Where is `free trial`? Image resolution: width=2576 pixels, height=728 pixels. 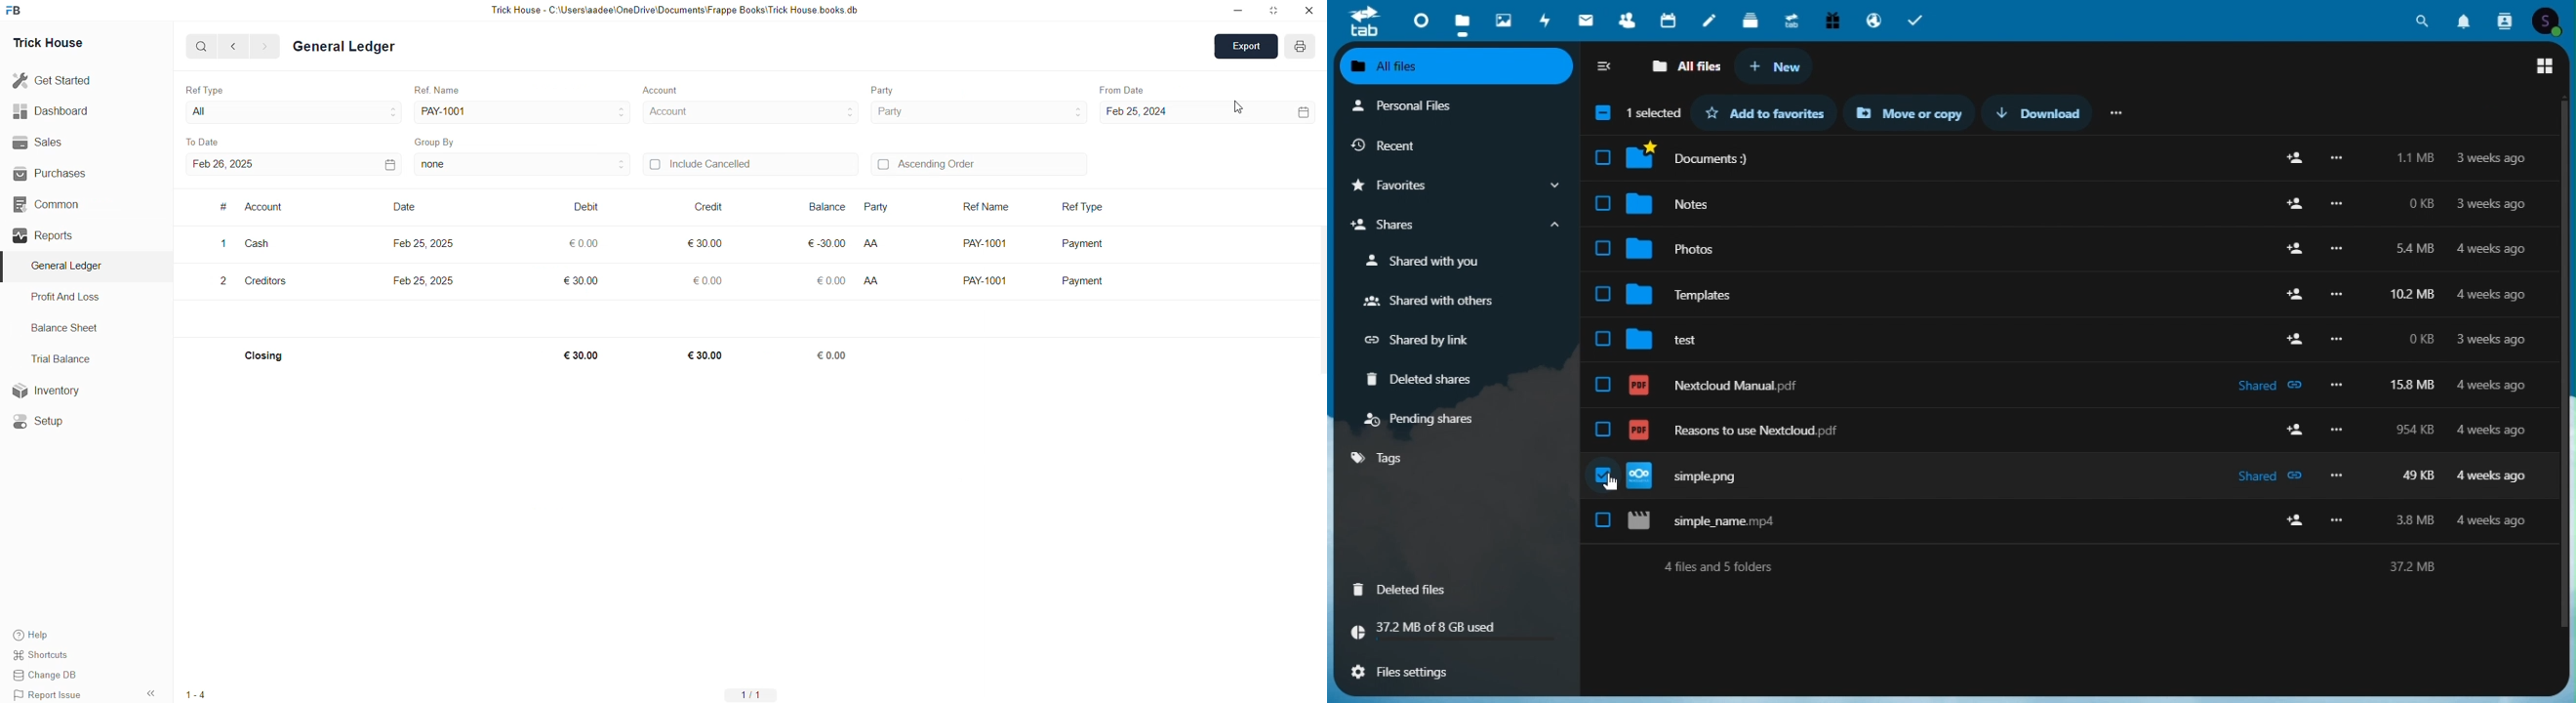 free trial is located at coordinates (1831, 19).